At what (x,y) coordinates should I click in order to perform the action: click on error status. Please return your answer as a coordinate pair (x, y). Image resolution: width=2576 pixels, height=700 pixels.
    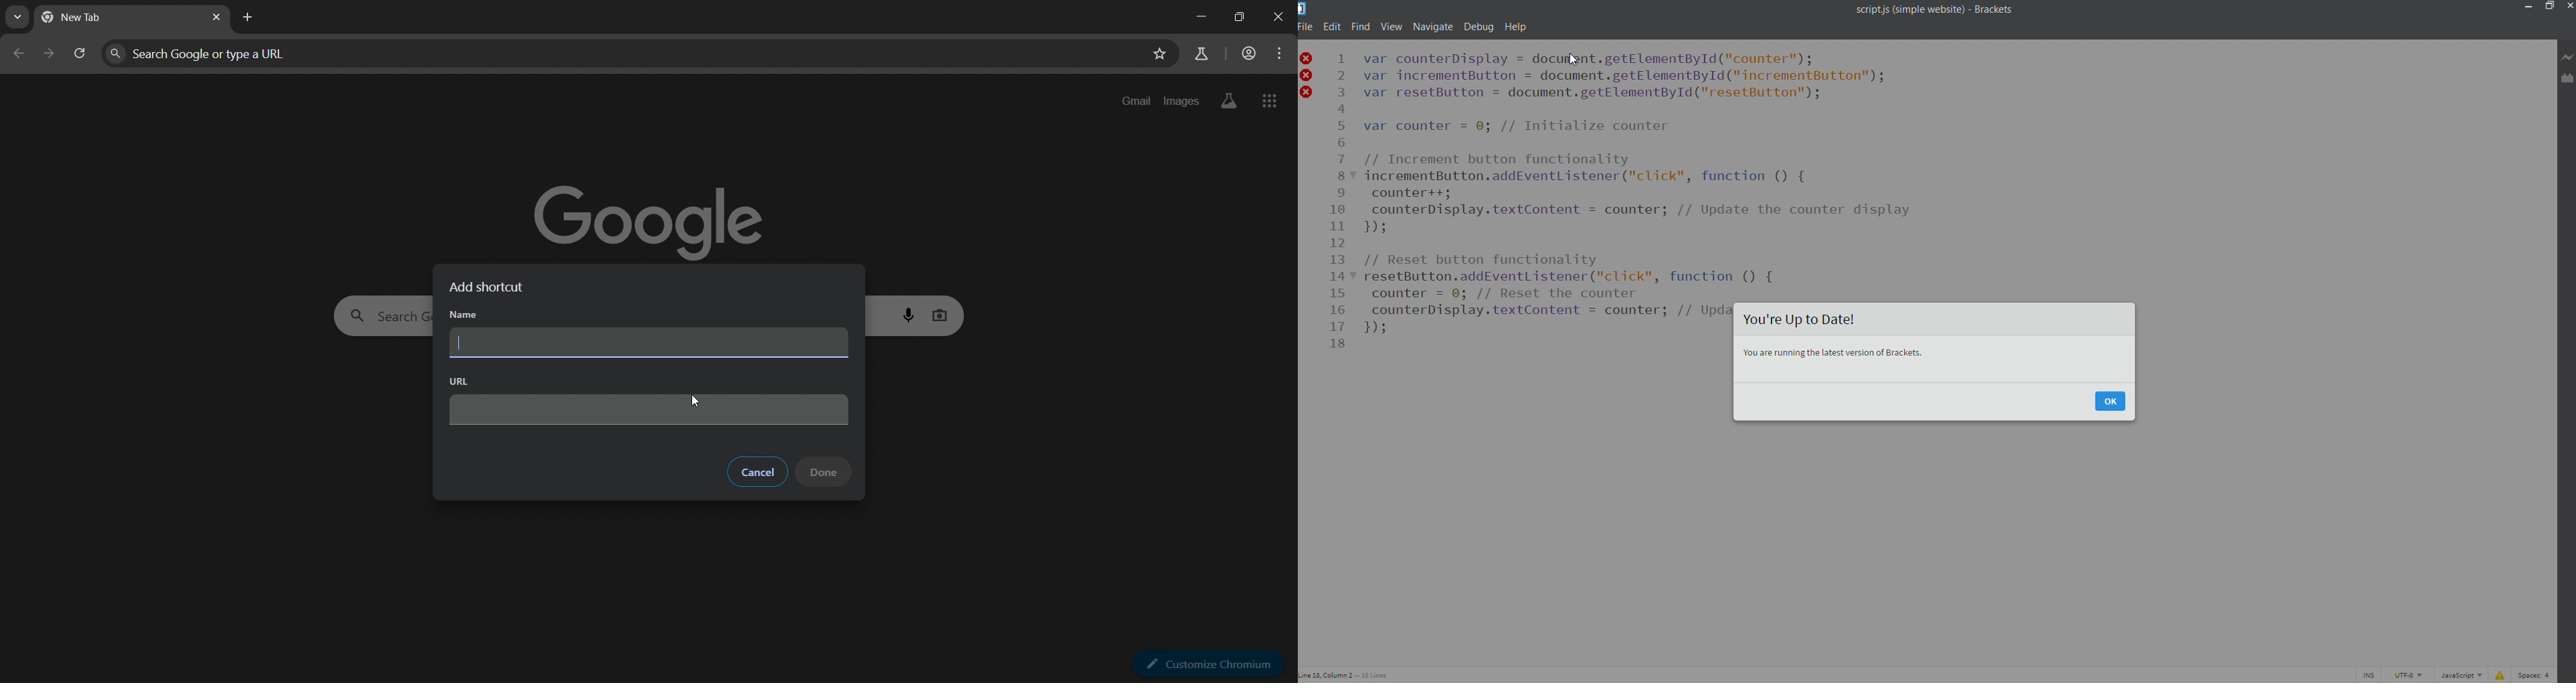
    Looking at the image, I should click on (1307, 80).